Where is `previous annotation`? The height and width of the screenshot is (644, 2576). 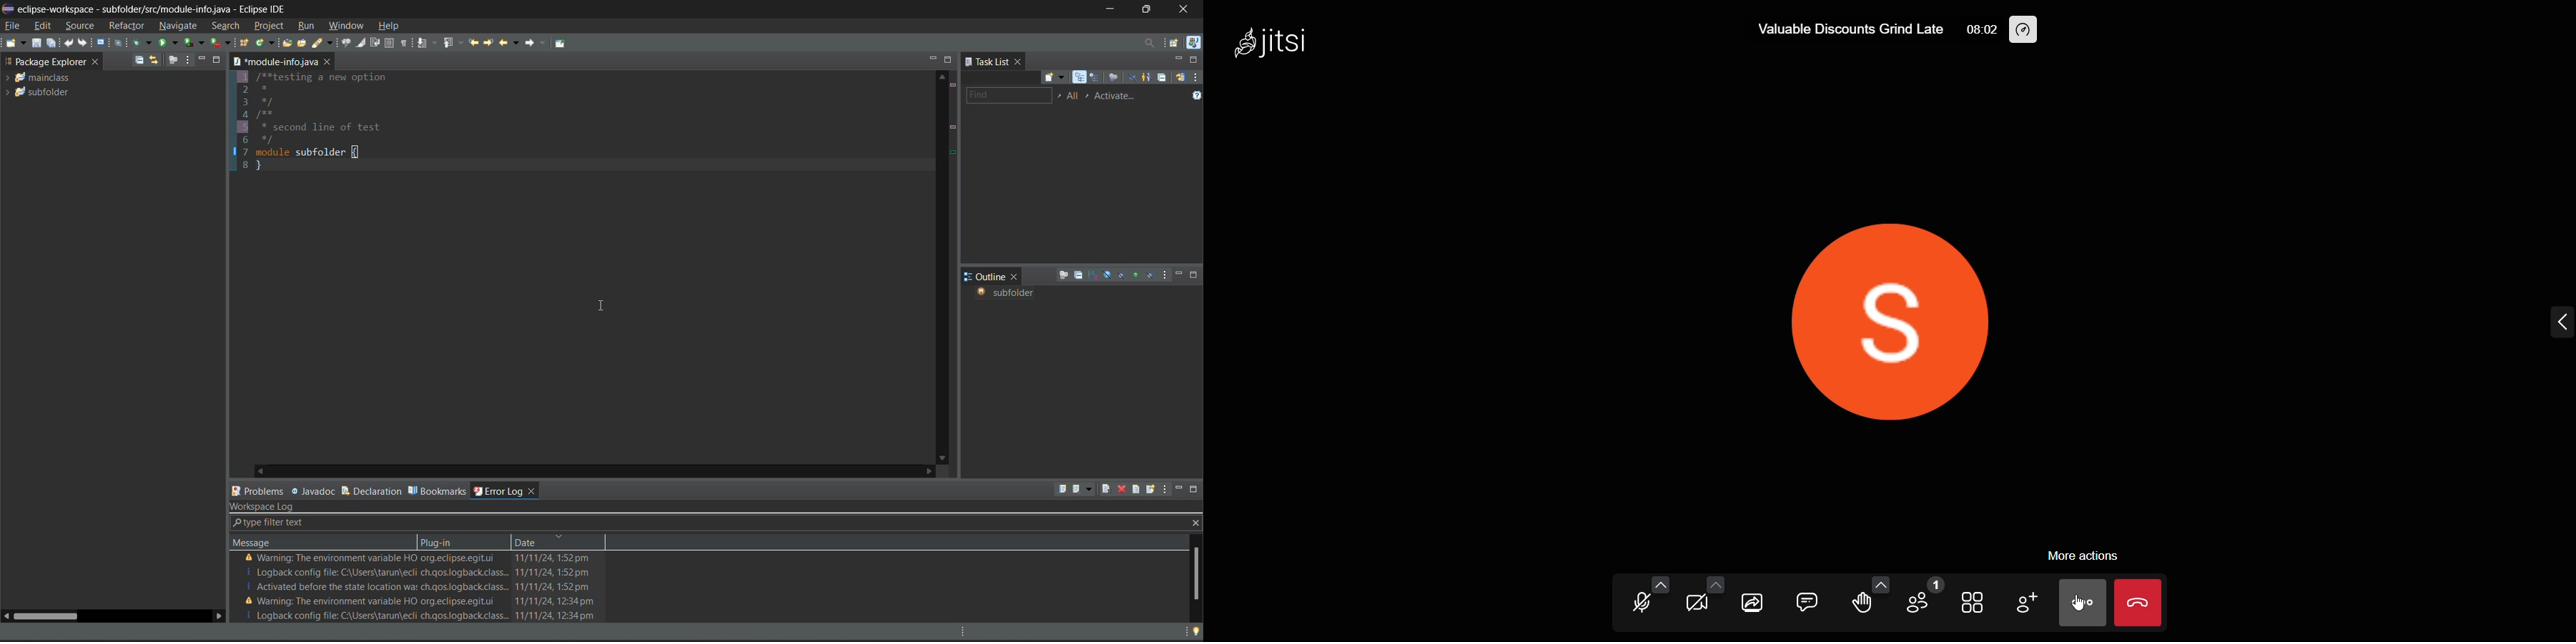 previous annotation is located at coordinates (452, 41).